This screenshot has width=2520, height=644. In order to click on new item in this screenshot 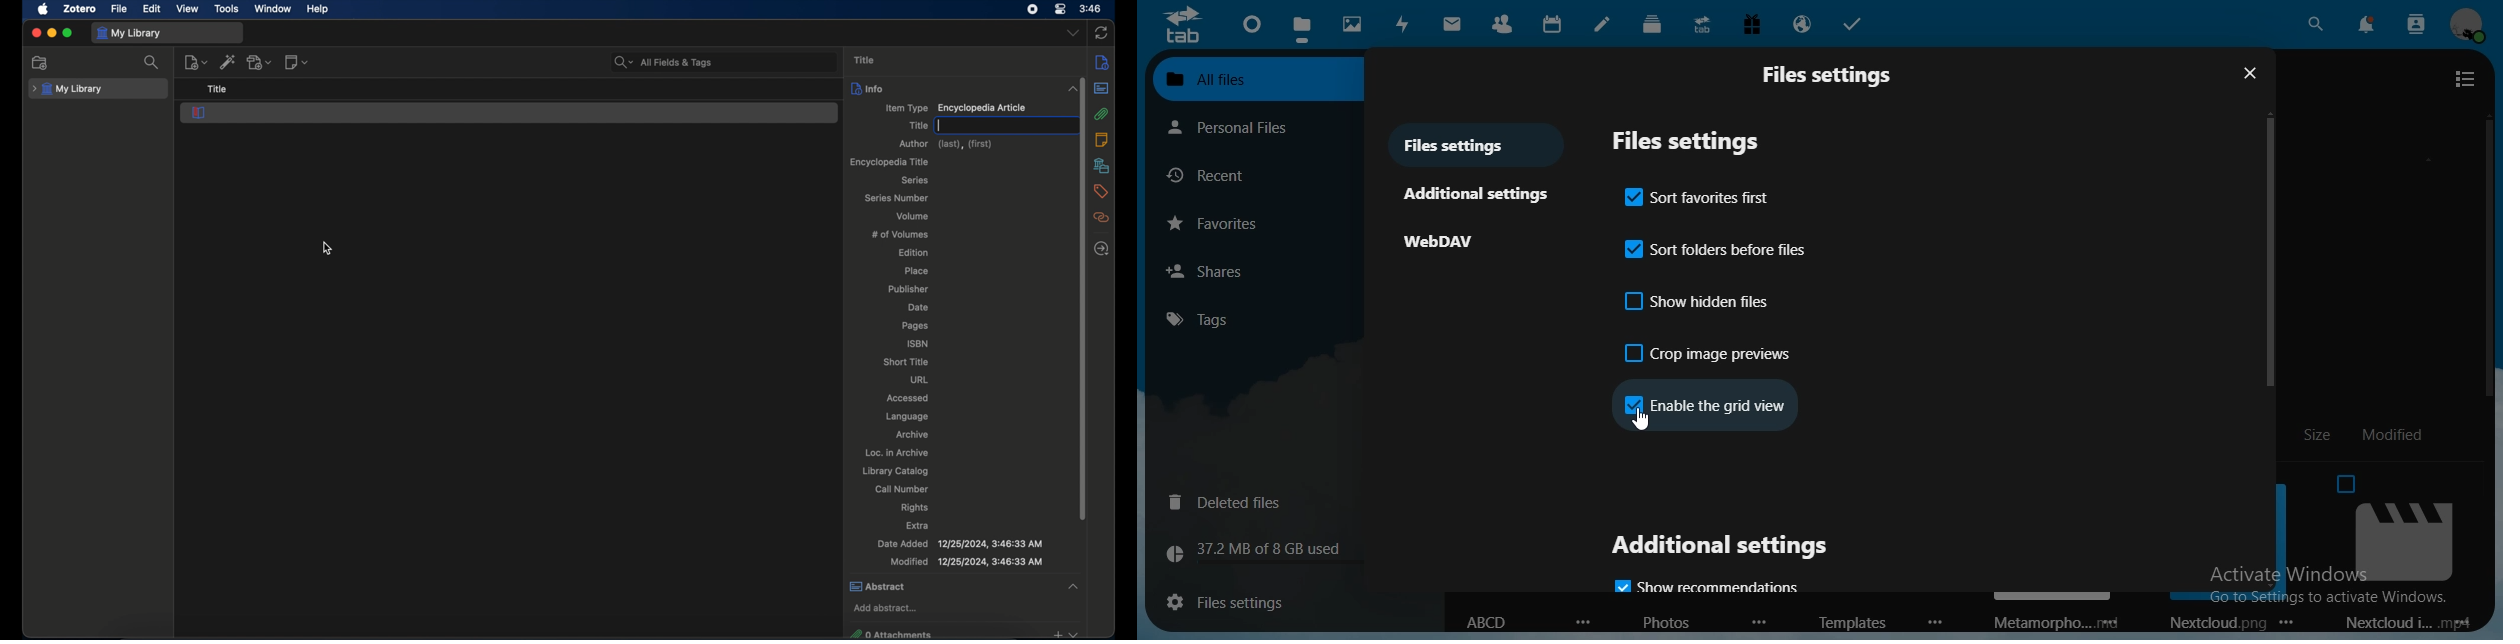, I will do `click(196, 62)`.